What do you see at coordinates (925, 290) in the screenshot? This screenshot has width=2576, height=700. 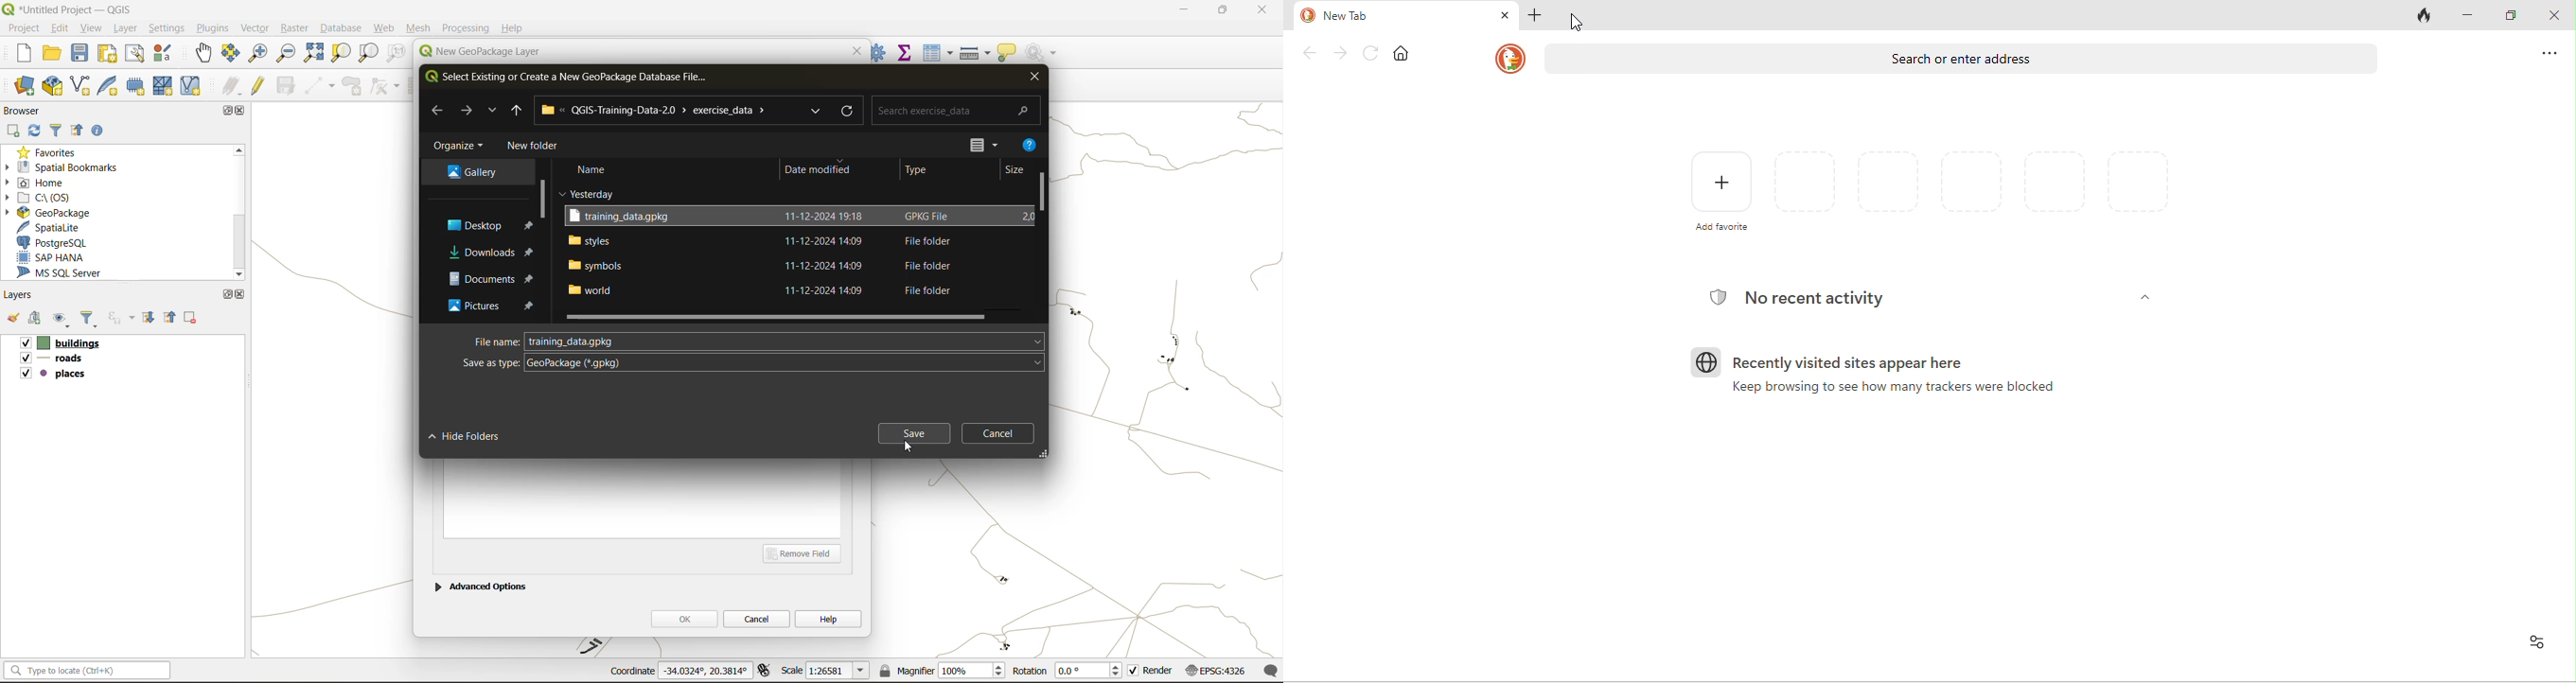 I see `File folder` at bounding box center [925, 290].